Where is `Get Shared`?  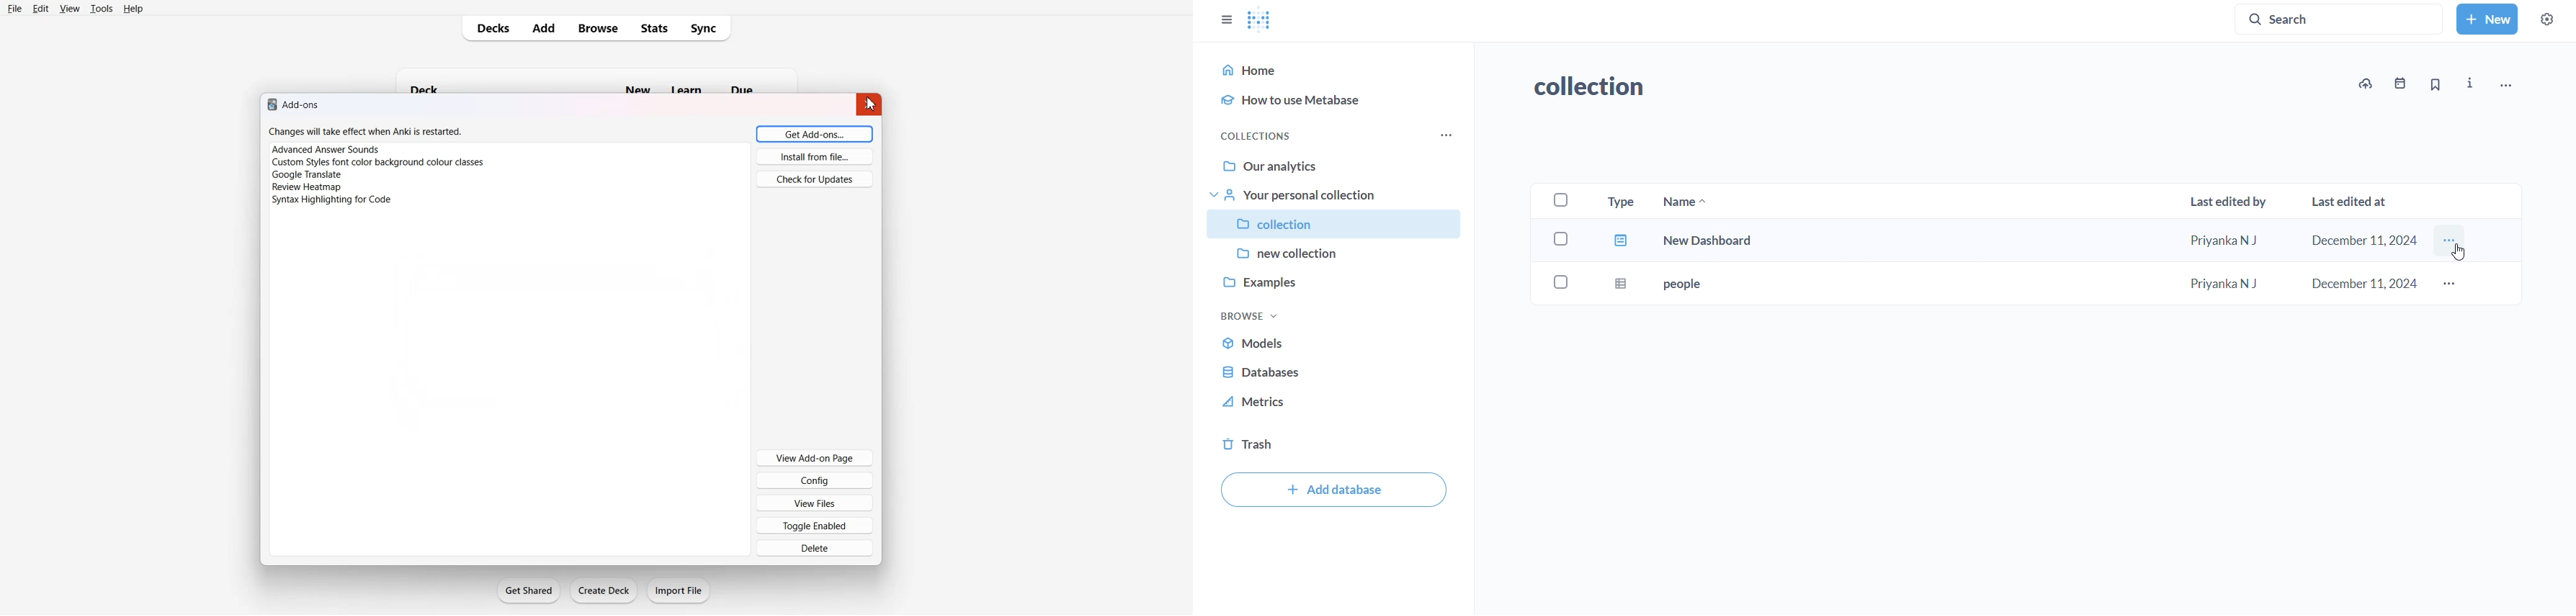 Get Shared is located at coordinates (529, 590).